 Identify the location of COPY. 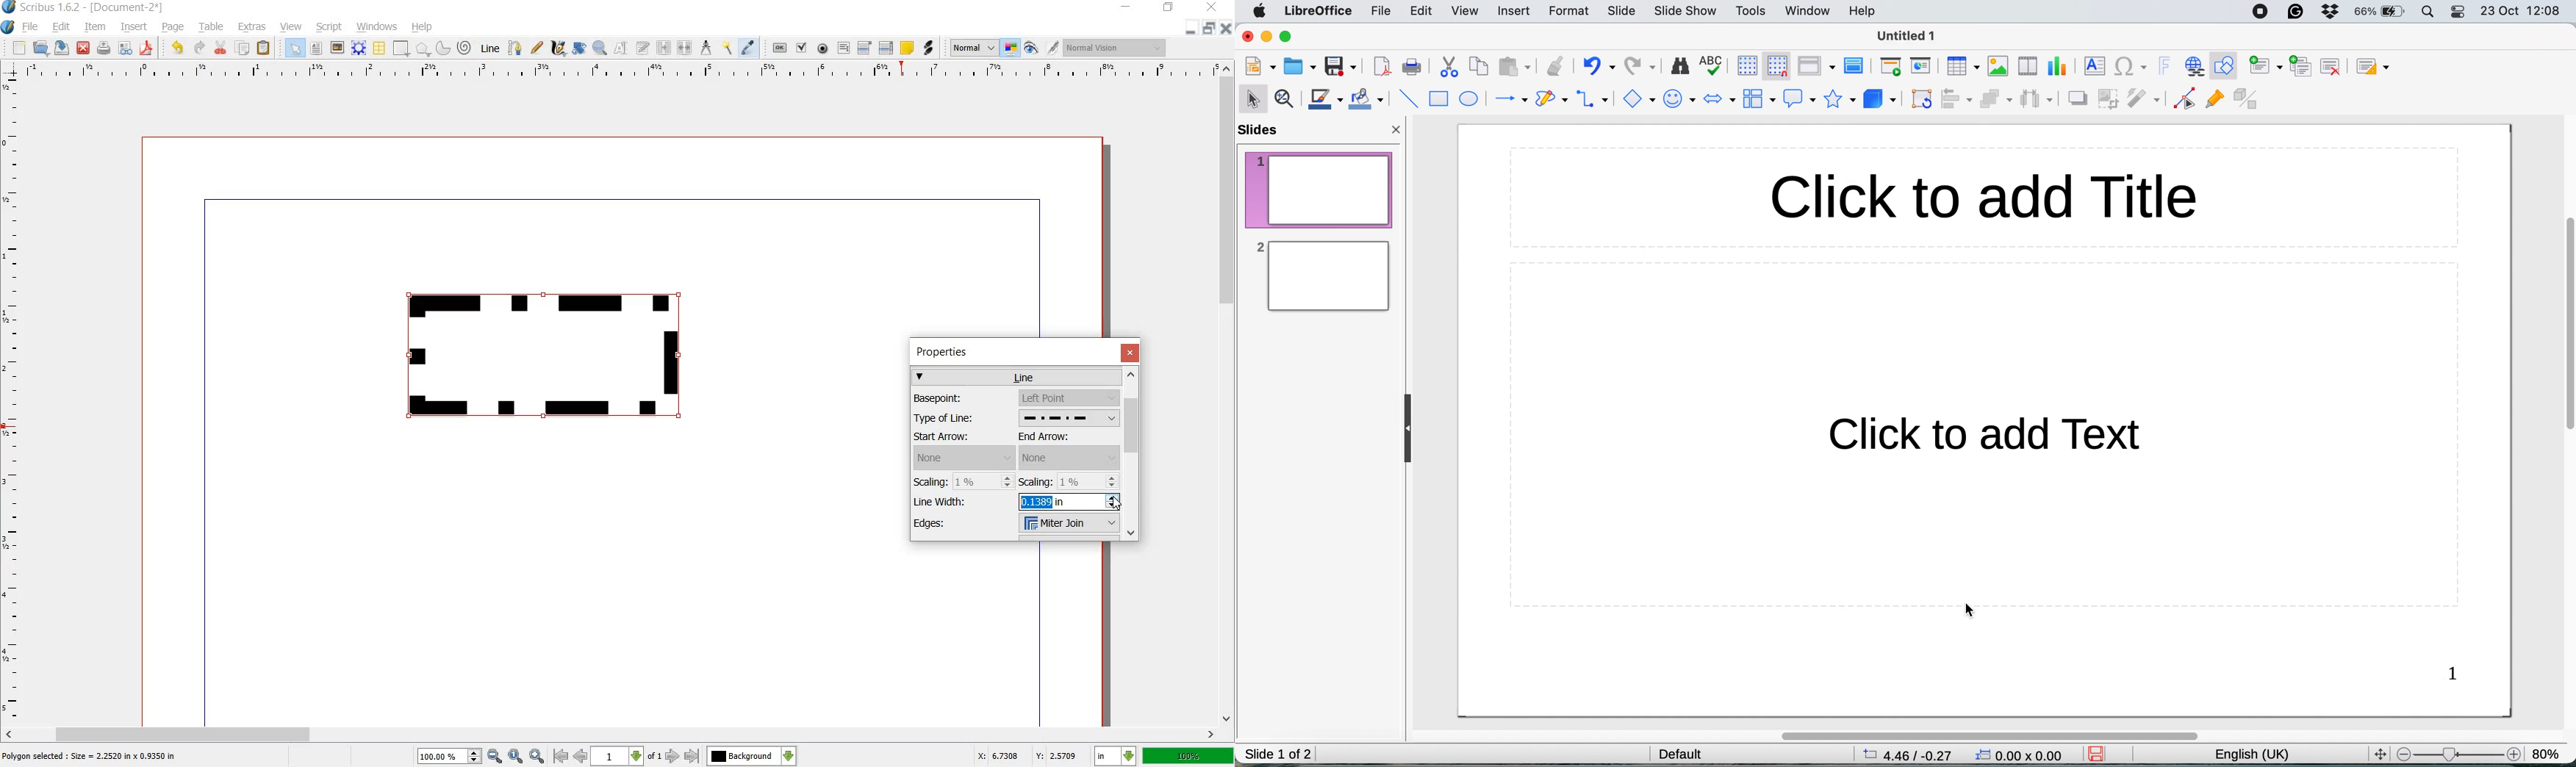
(244, 48).